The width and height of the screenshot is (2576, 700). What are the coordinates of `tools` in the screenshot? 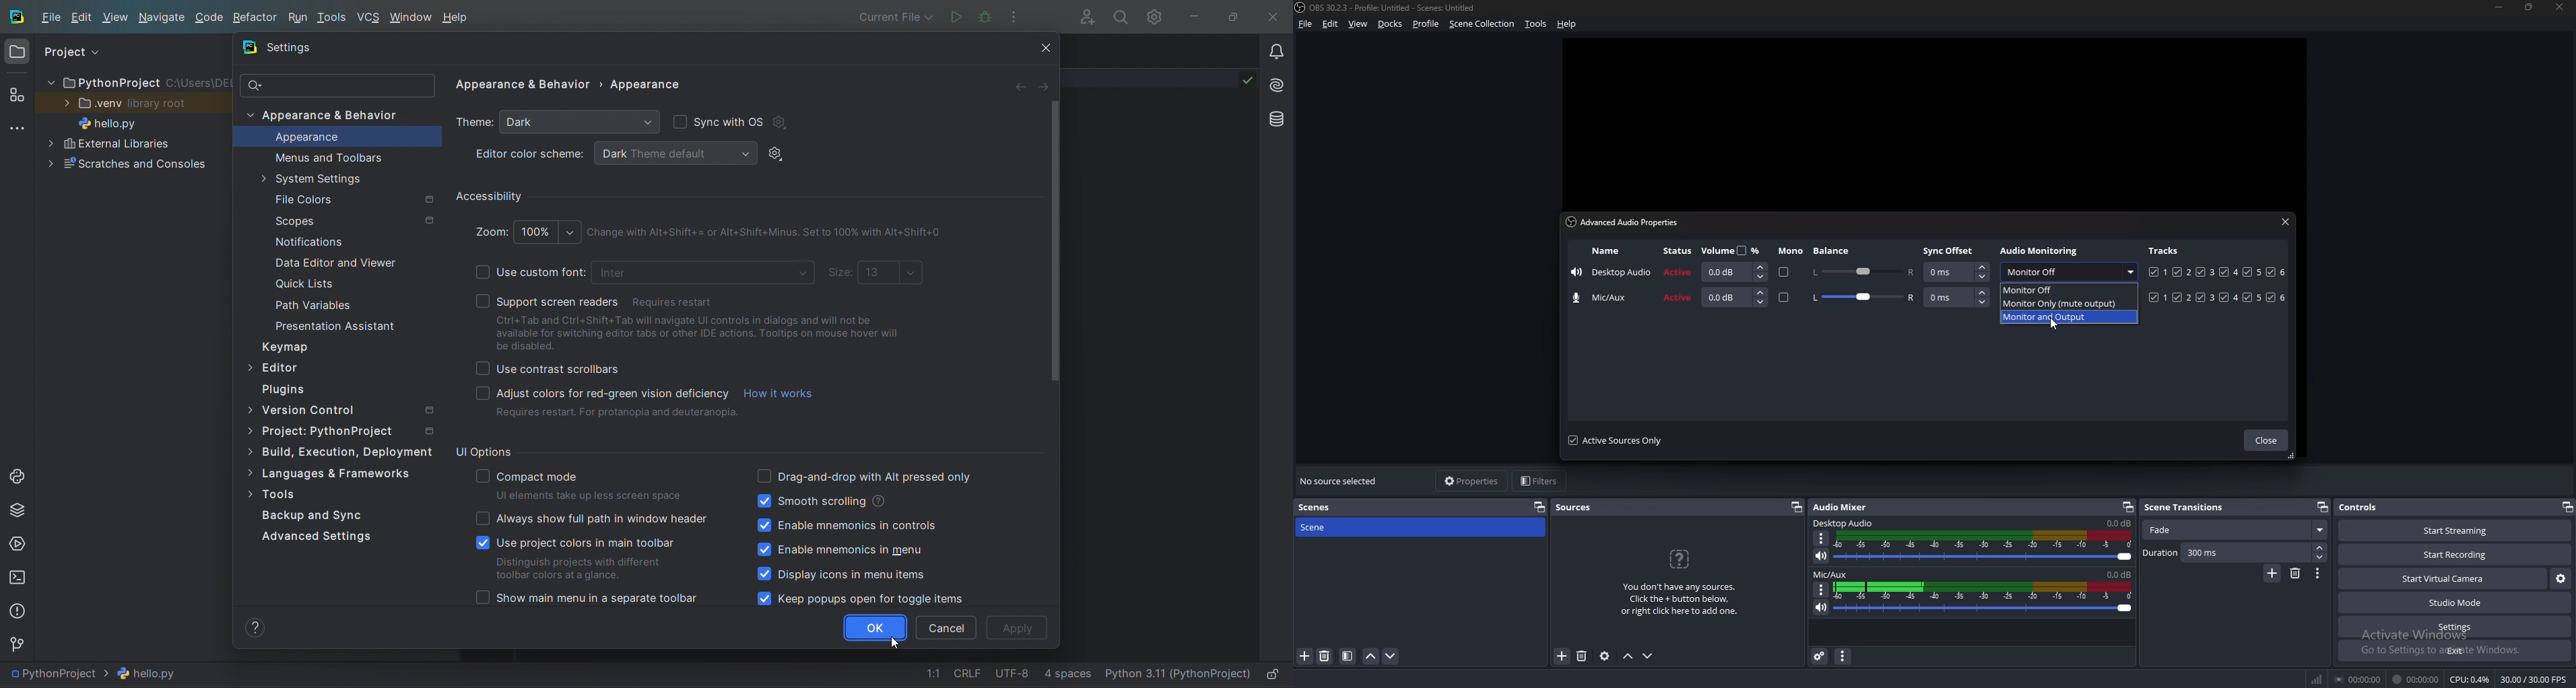 It's located at (1535, 25).